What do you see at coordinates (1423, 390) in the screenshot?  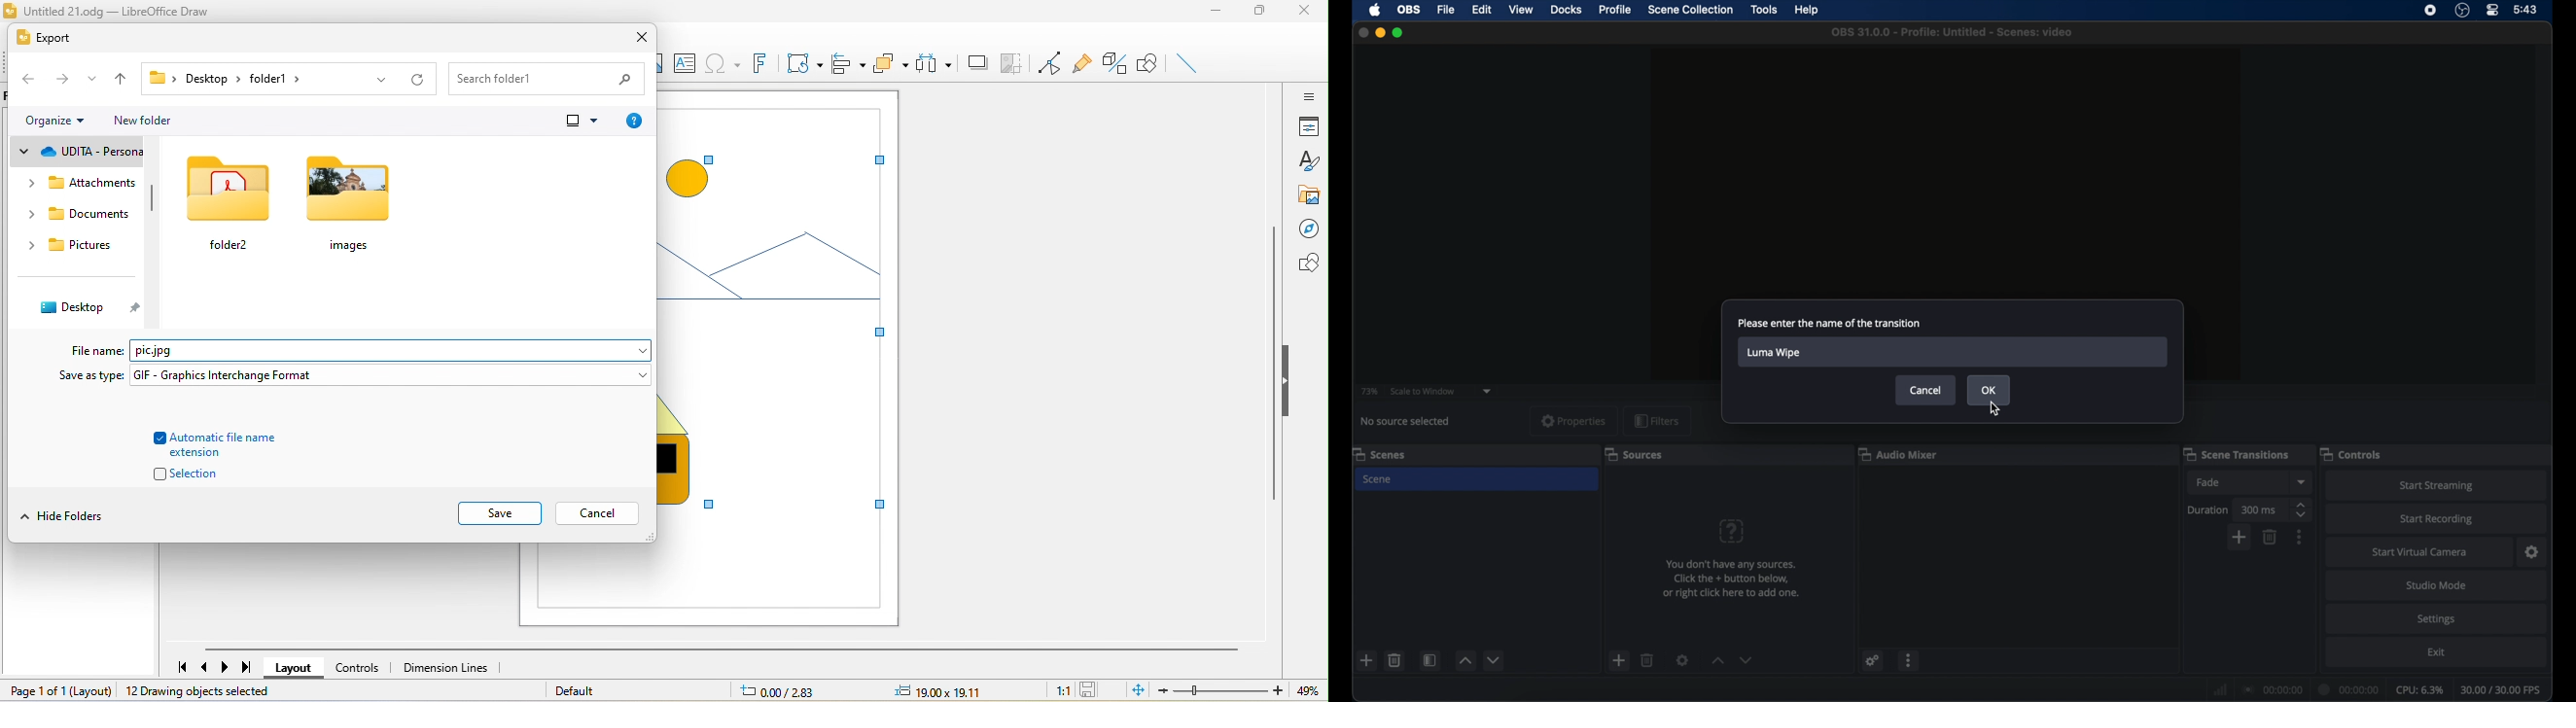 I see `scale to window` at bounding box center [1423, 390].